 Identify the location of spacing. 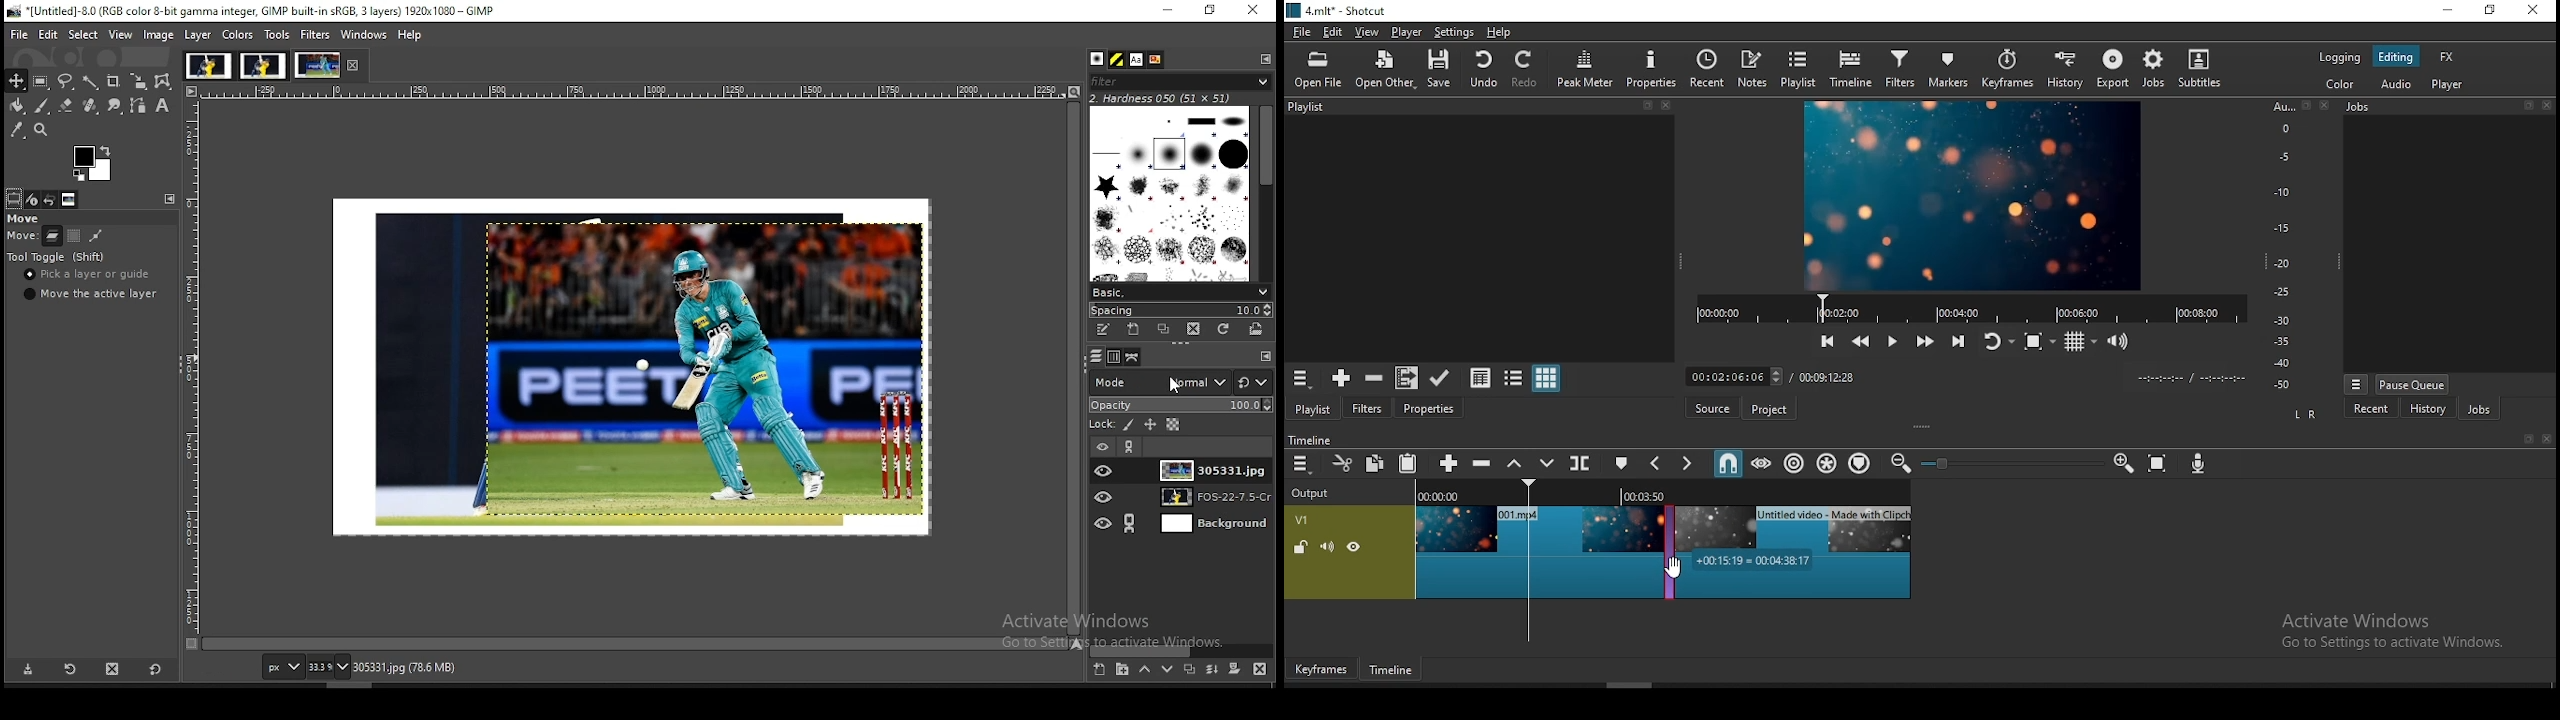
(1183, 308).